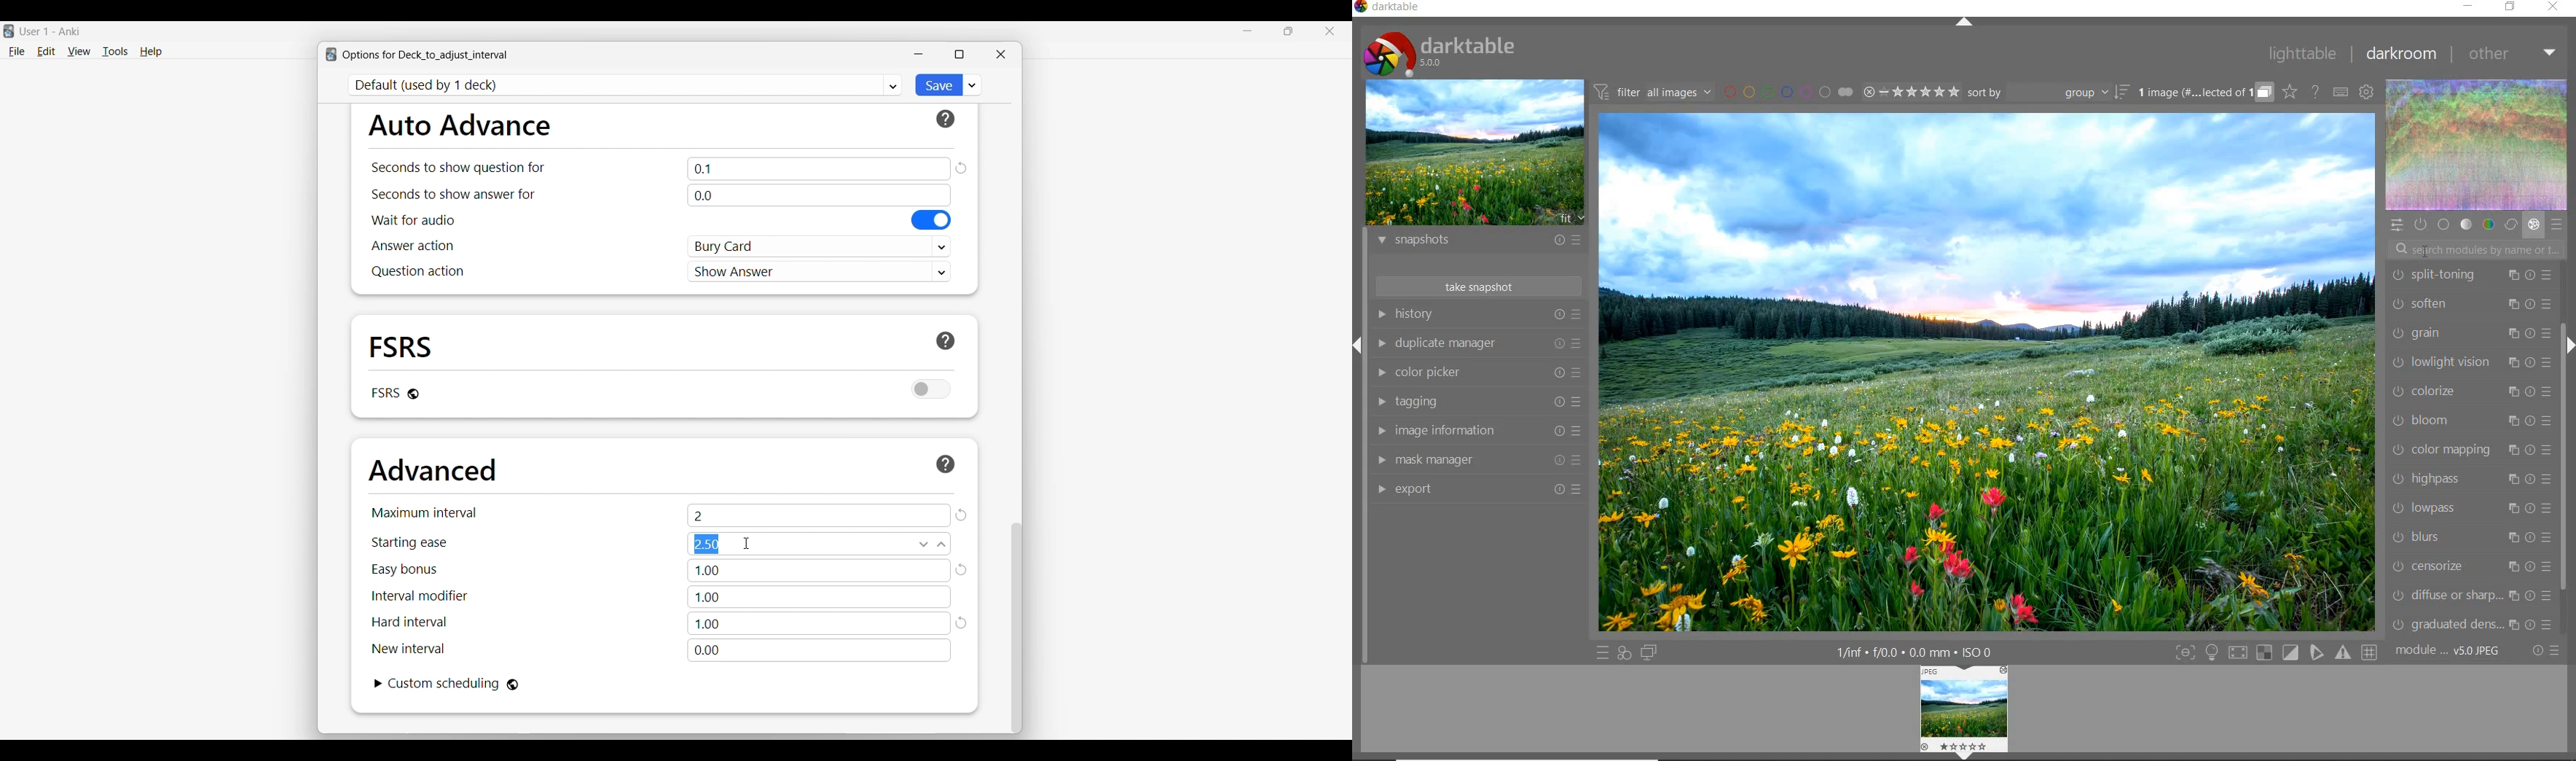 This screenshot has width=2576, height=784. Describe the element at coordinates (1477, 313) in the screenshot. I see `history` at that location.